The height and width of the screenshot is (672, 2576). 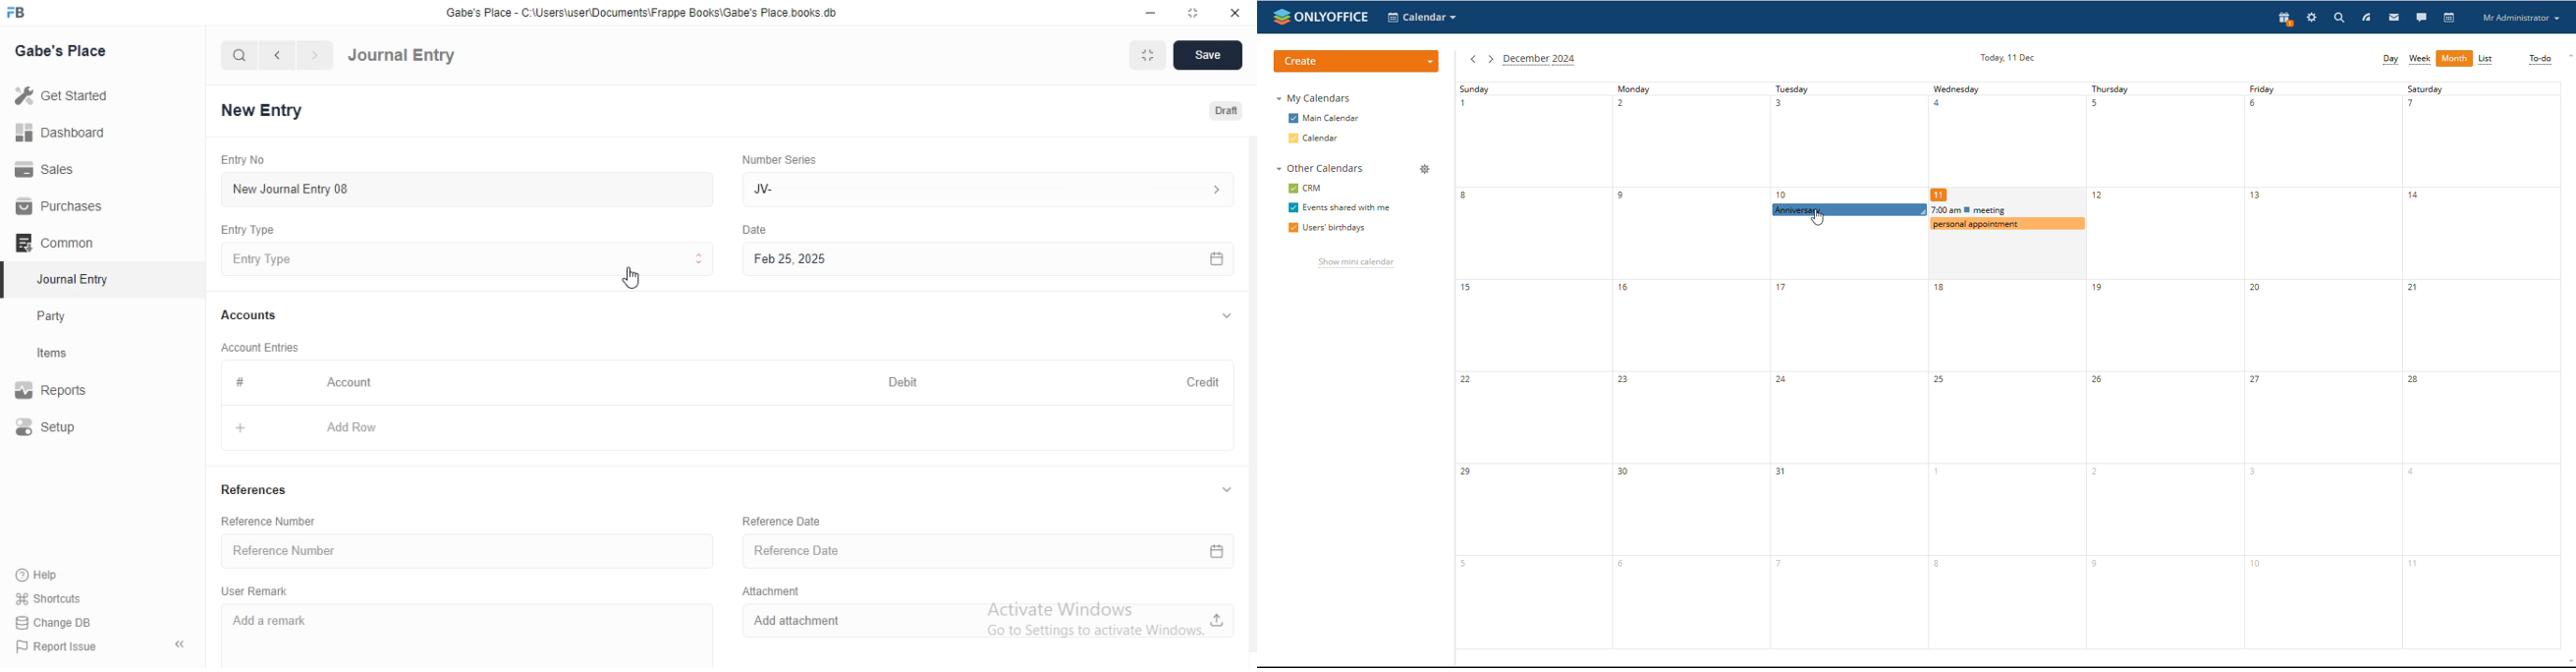 What do you see at coordinates (779, 161) in the screenshot?
I see `Number Series` at bounding box center [779, 161].